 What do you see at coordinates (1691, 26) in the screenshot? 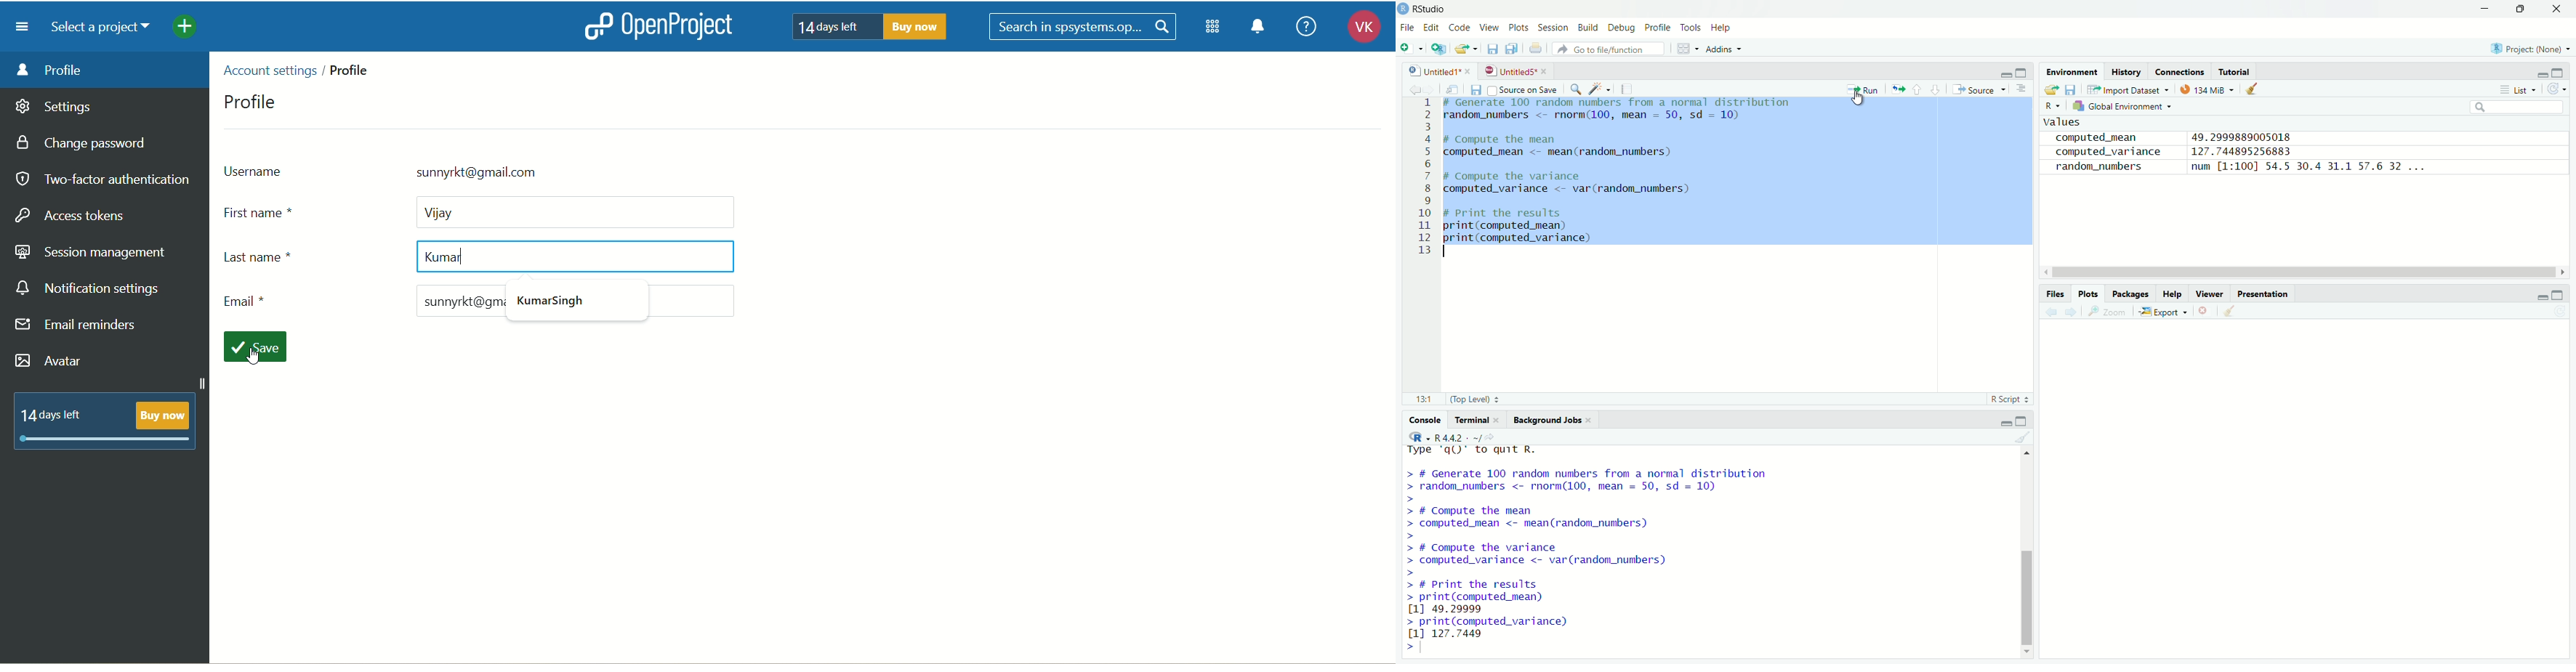
I see `tools` at bounding box center [1691, 26].